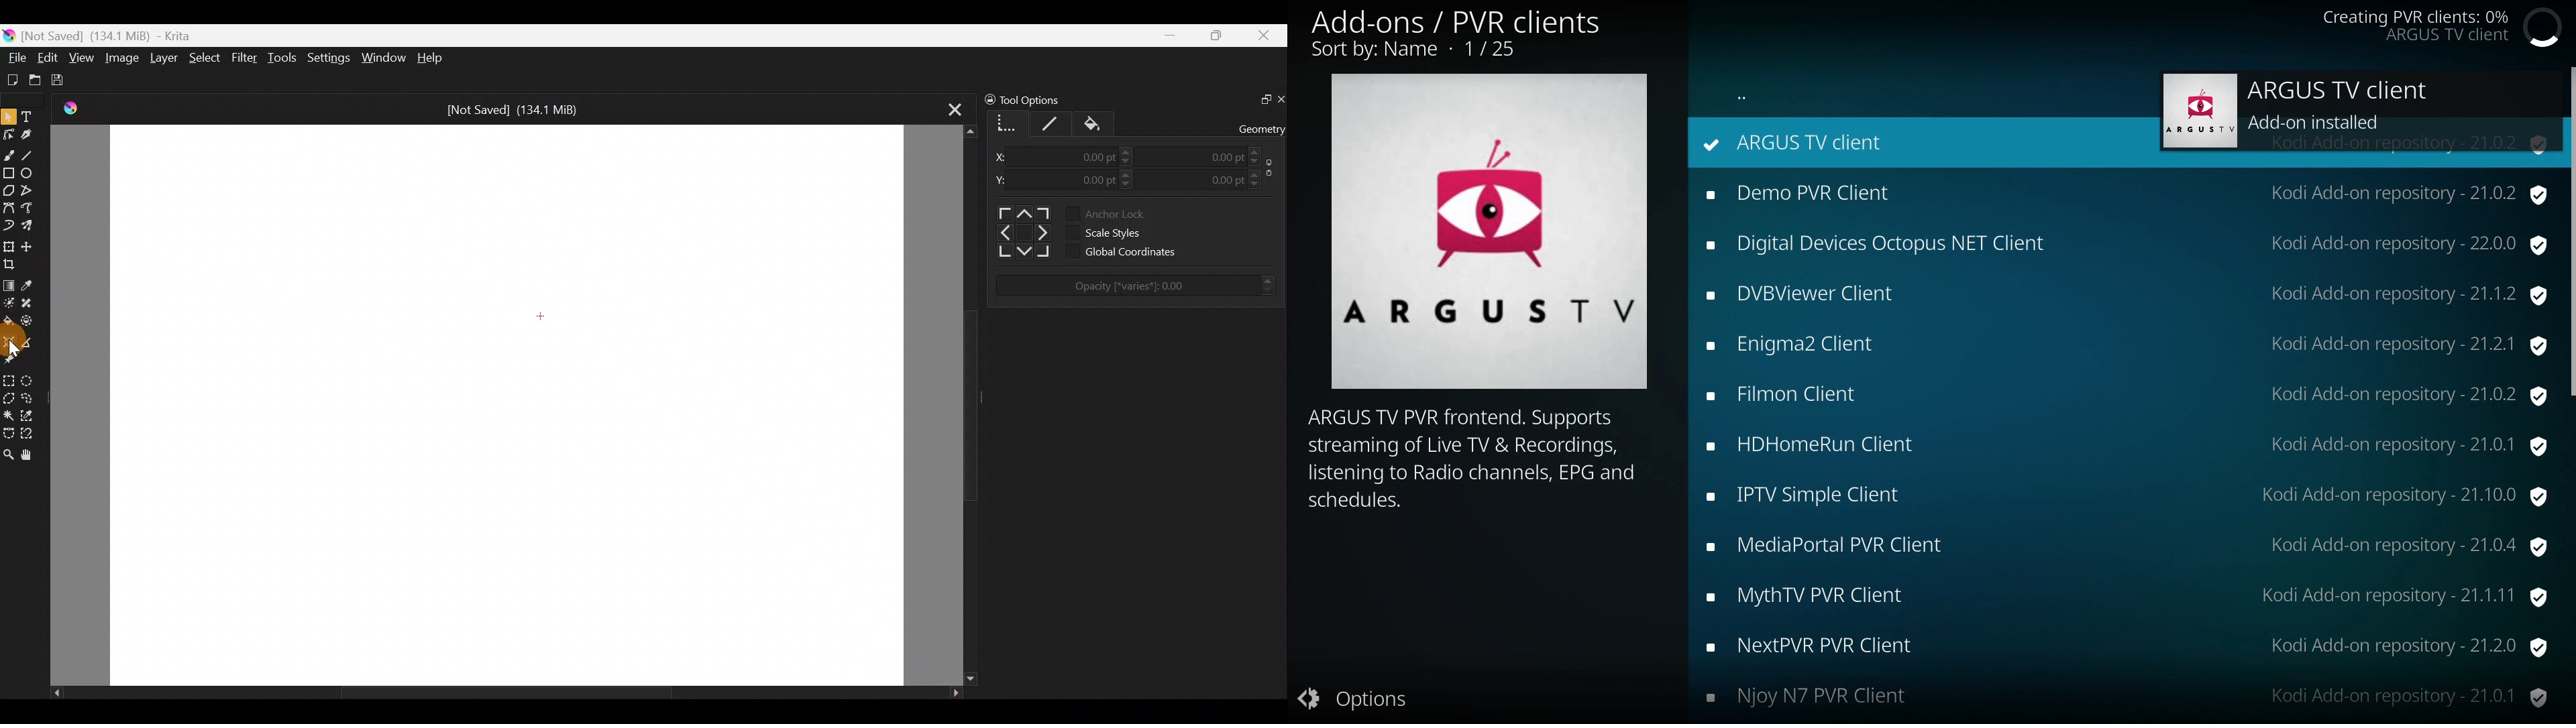 The width and height of the screenshot is (2576, 728). What do you see at coordinates (30, 244) in the screenshot?
I see `Move a layer` at bounding box center [30, 244].